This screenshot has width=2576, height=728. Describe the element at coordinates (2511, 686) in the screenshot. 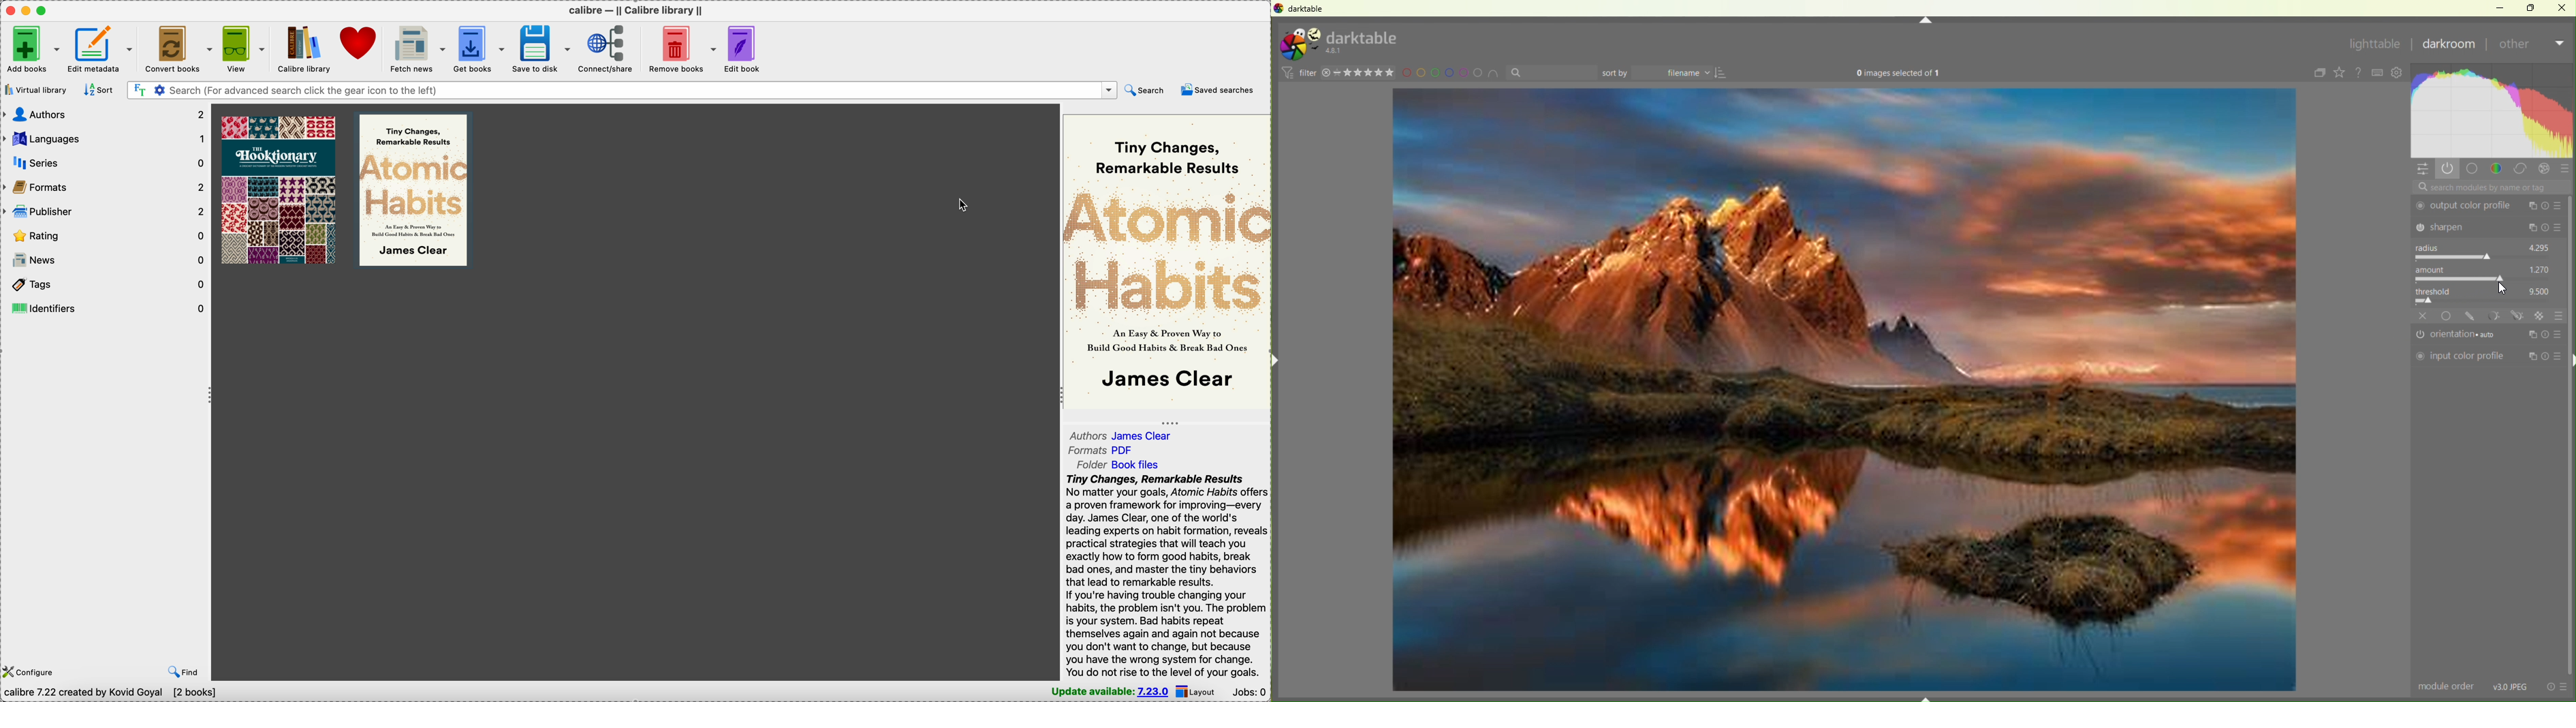

I see `Details ` at that location.